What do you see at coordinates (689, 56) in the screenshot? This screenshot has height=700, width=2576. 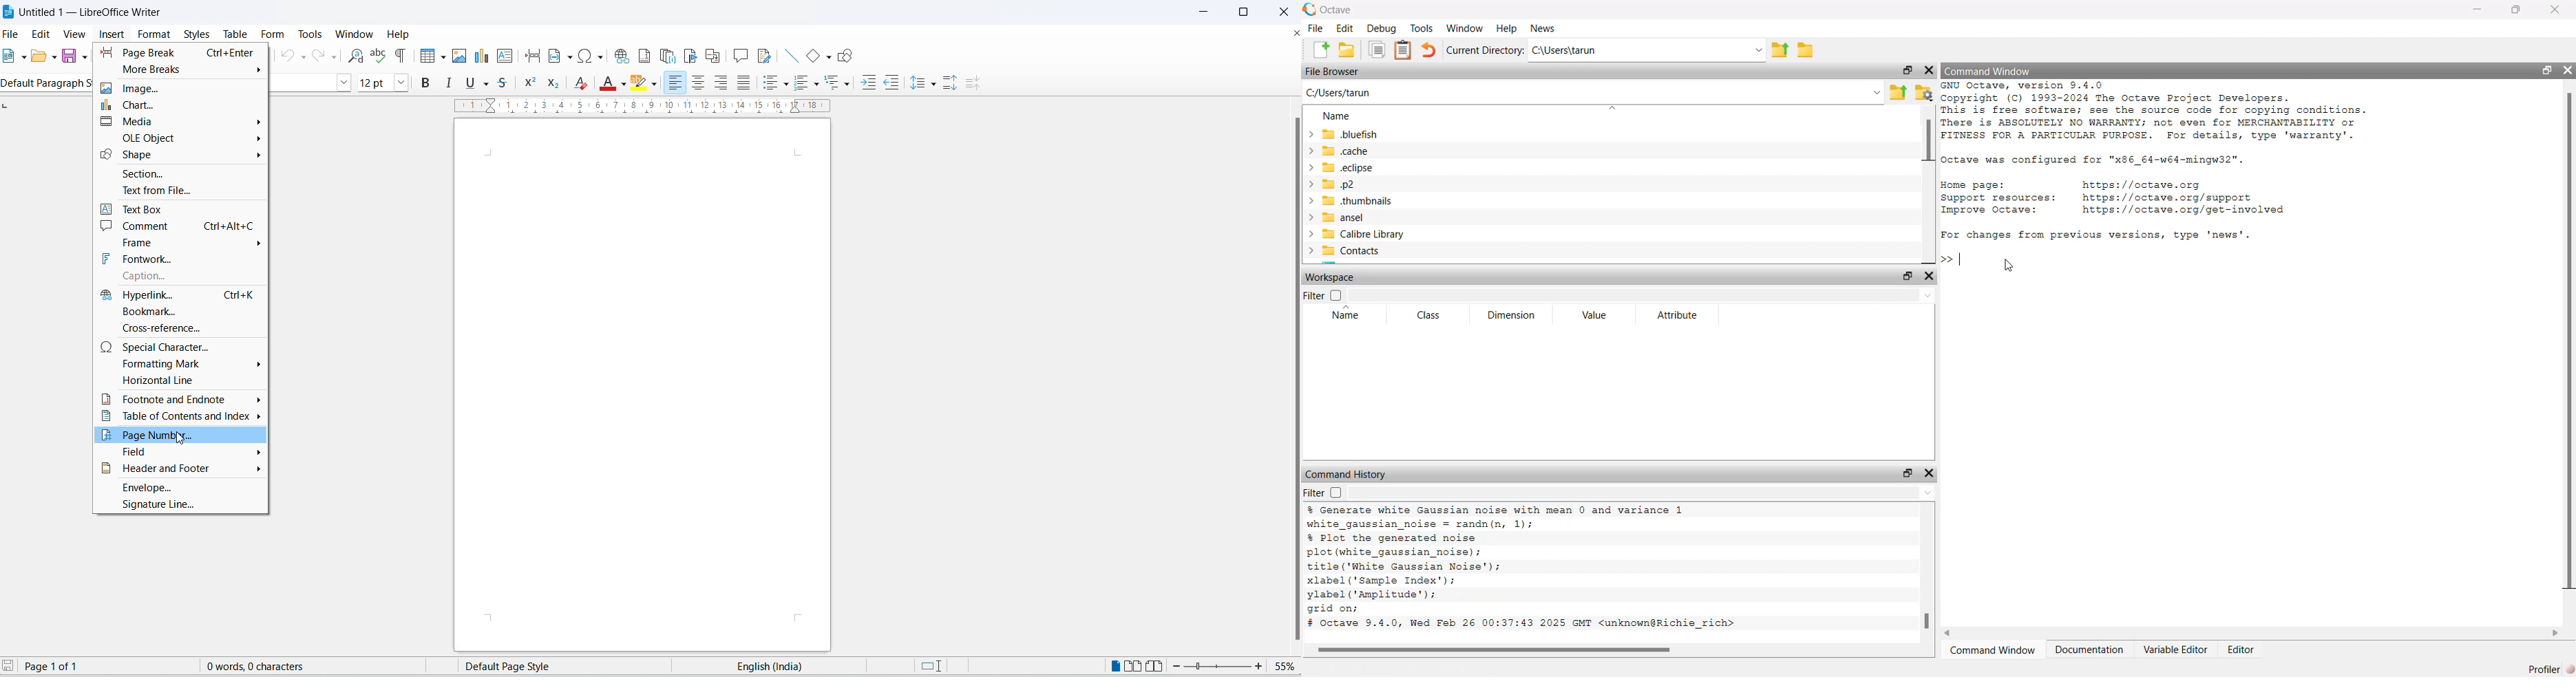 I see `insert bookmark` at bounding box center [689, 56].